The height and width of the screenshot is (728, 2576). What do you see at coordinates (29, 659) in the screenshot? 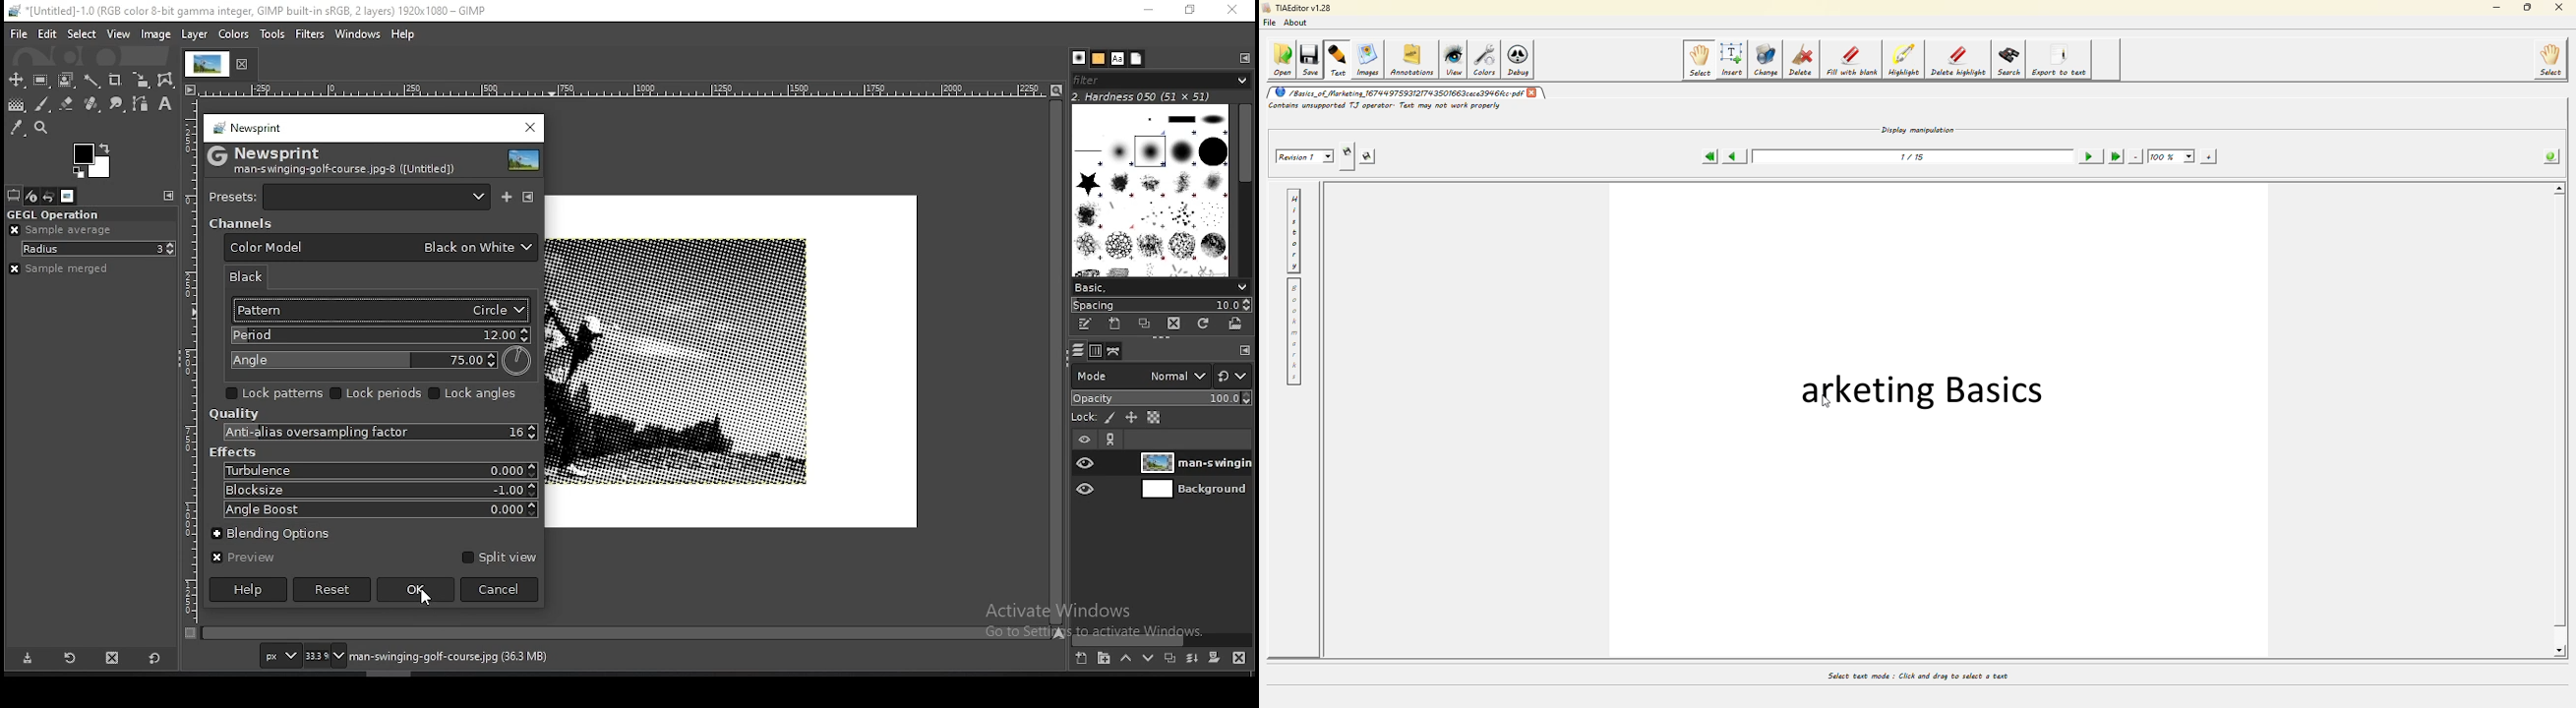
I see `save tool preset` at bounding box center [29, 659].